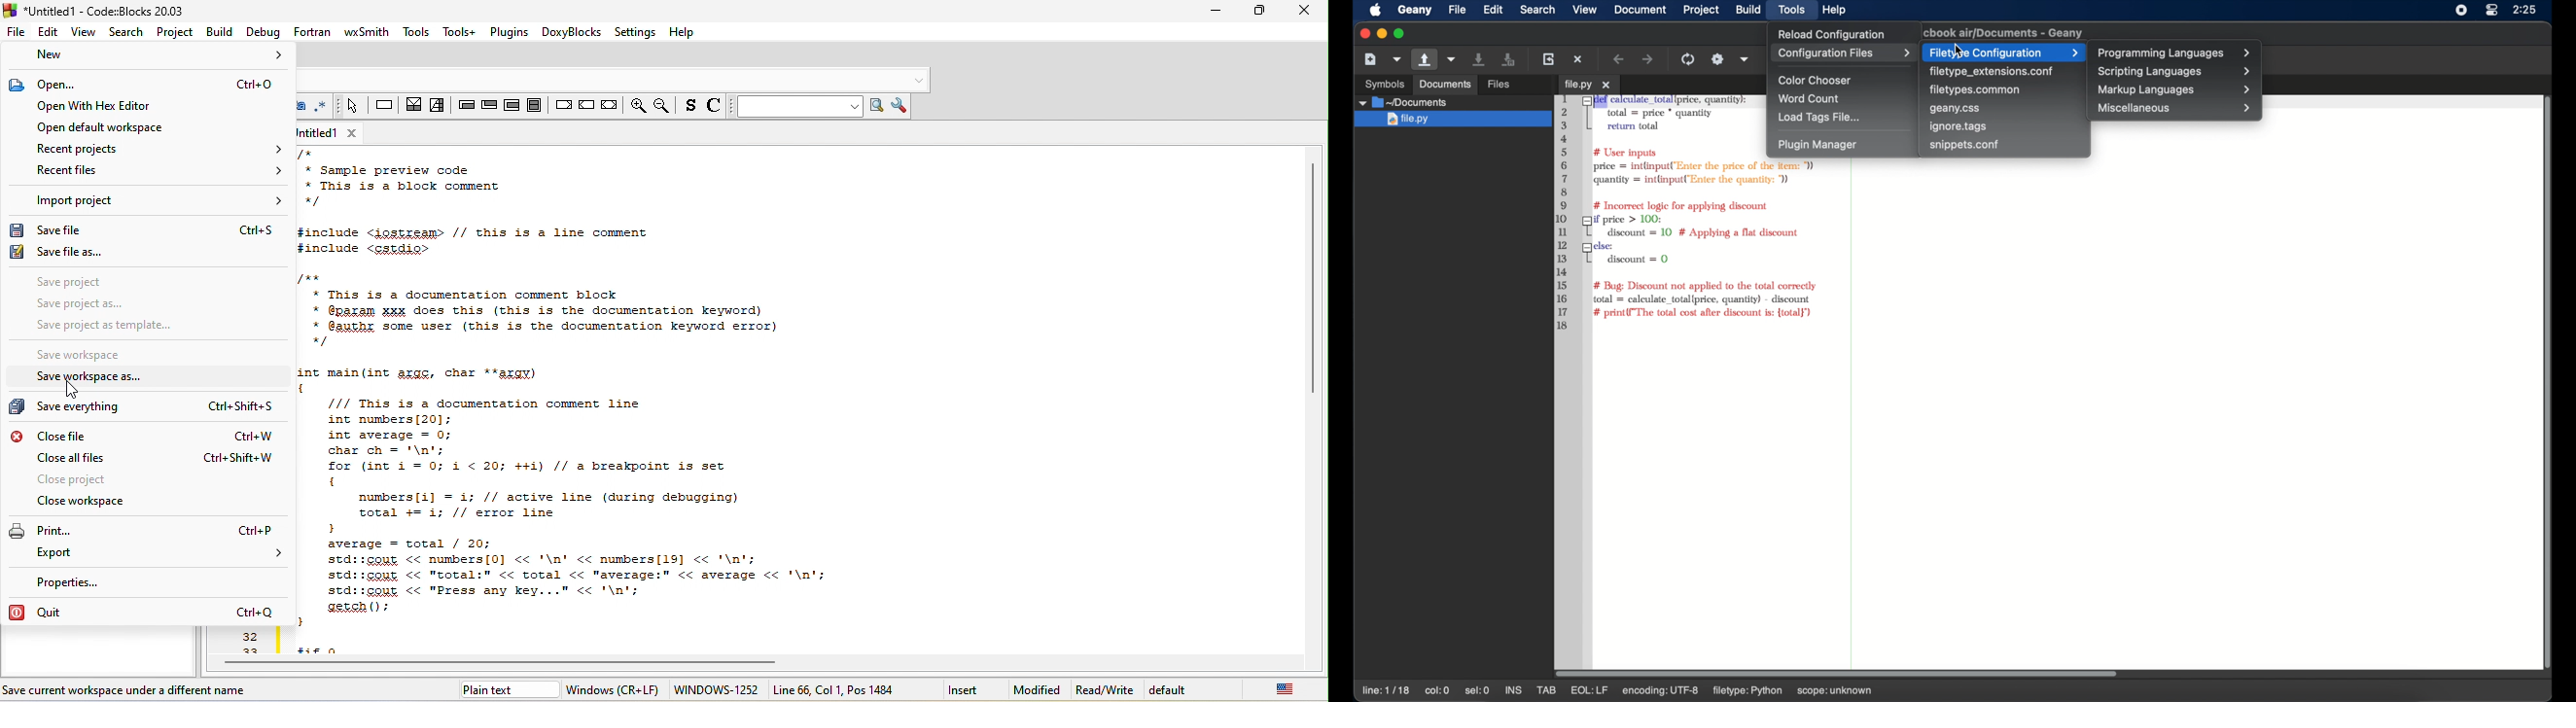 This screenshot has width=2576, height=728. I want to click on time, so click(2526, 9).